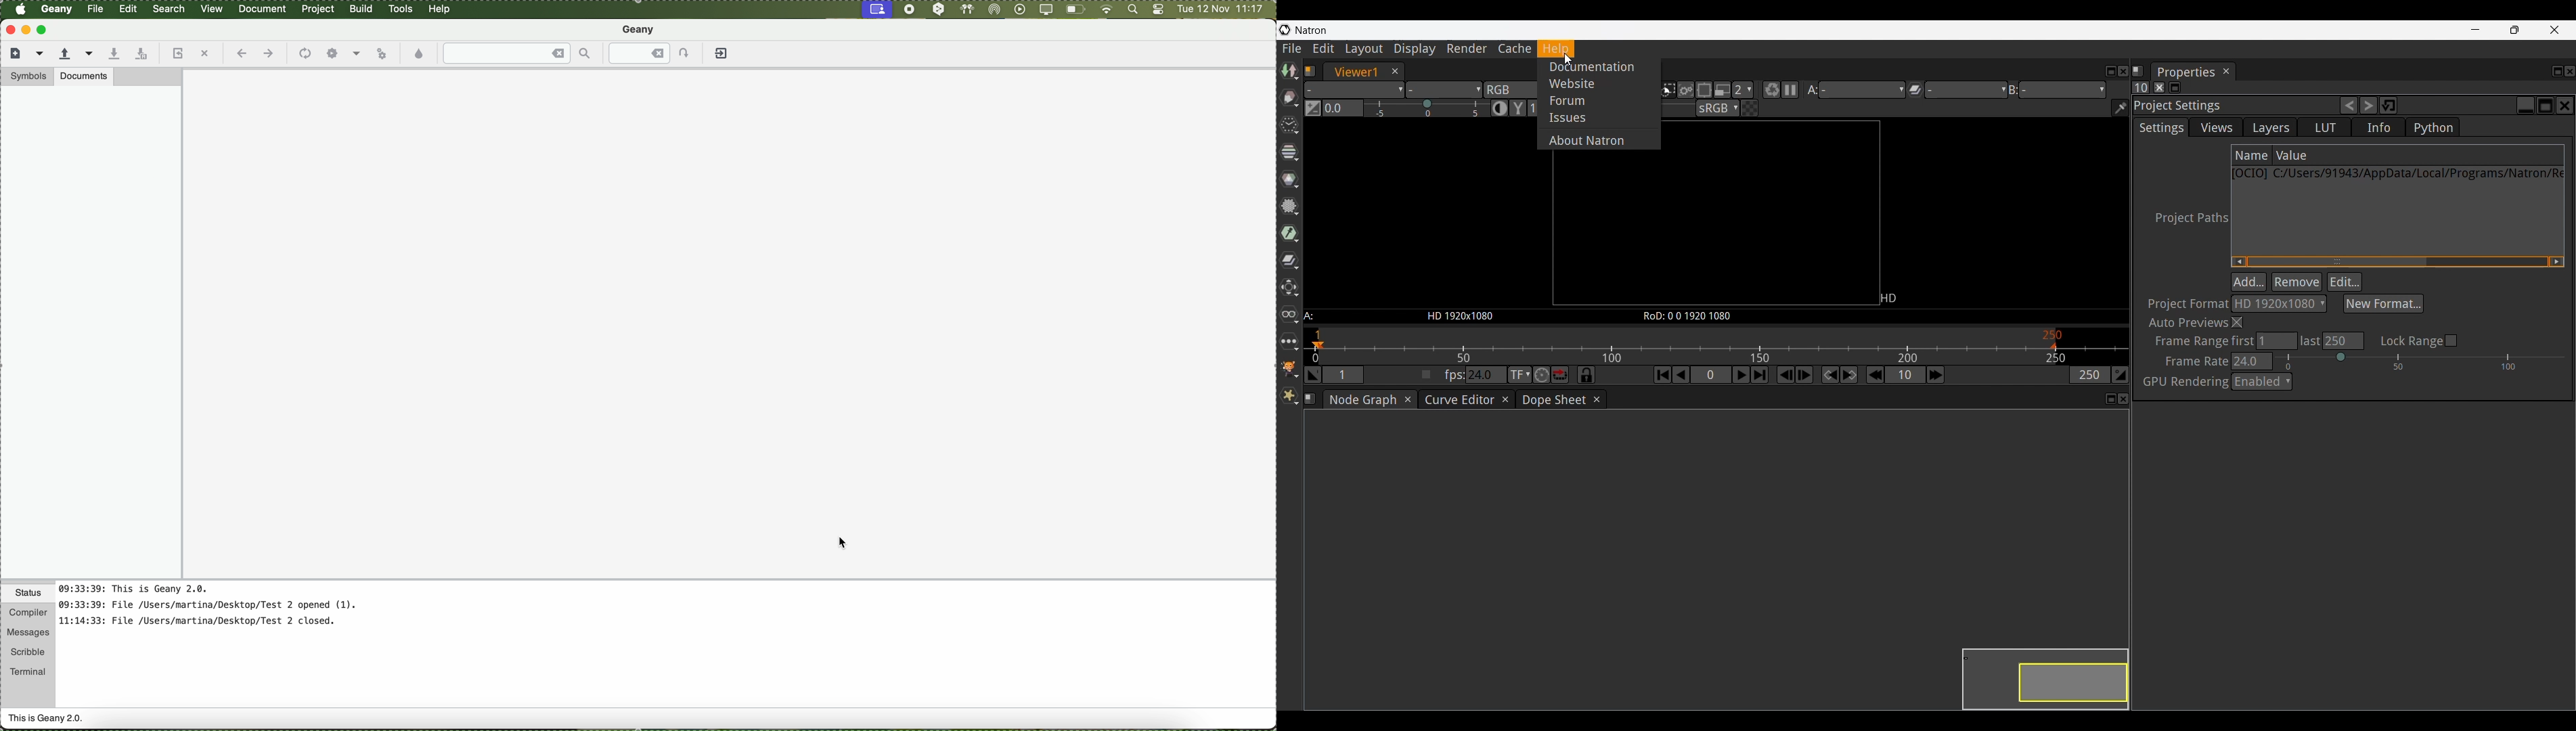 Image resolution: width=2576 pixels, height=756 pixels. What do you see at coordinates (2345, 282) in the screenshot?
I see `Edit` at bounding box center [2345, 282].